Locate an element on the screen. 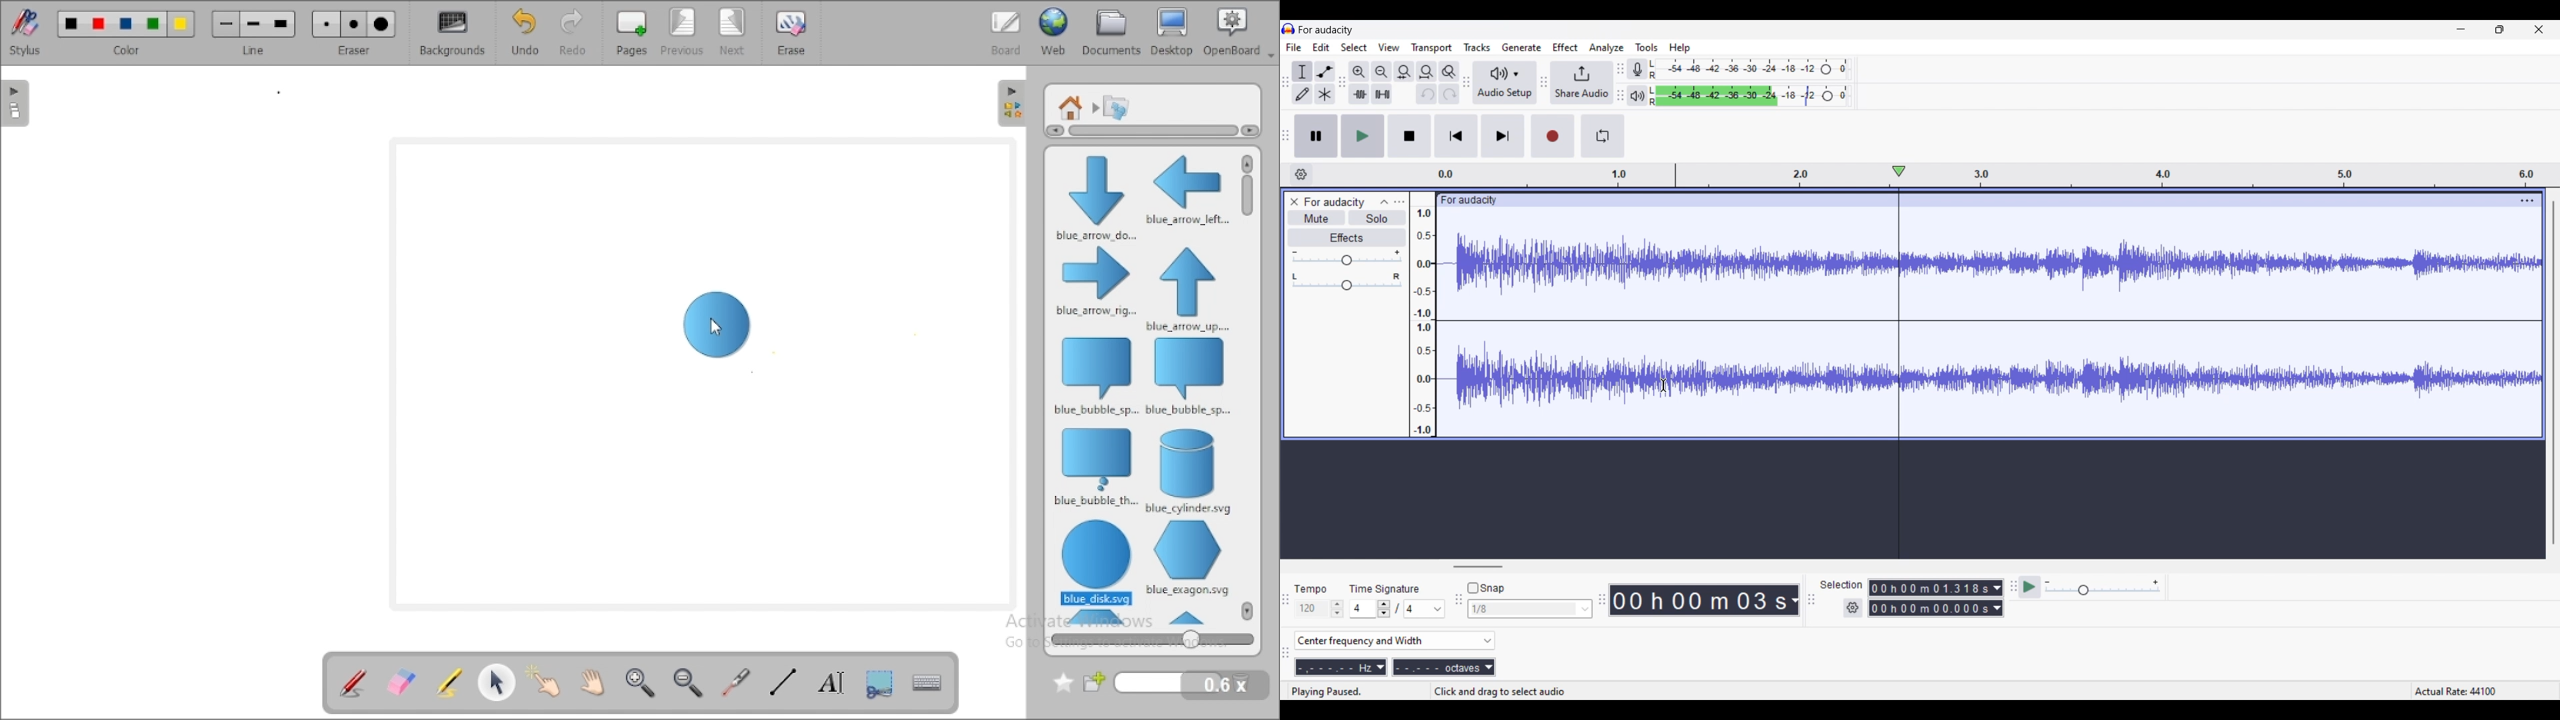 Image resolution: width=2576 pixels, height=728 pixels. Skip/Select to end is located at coordinates (1503, 136).